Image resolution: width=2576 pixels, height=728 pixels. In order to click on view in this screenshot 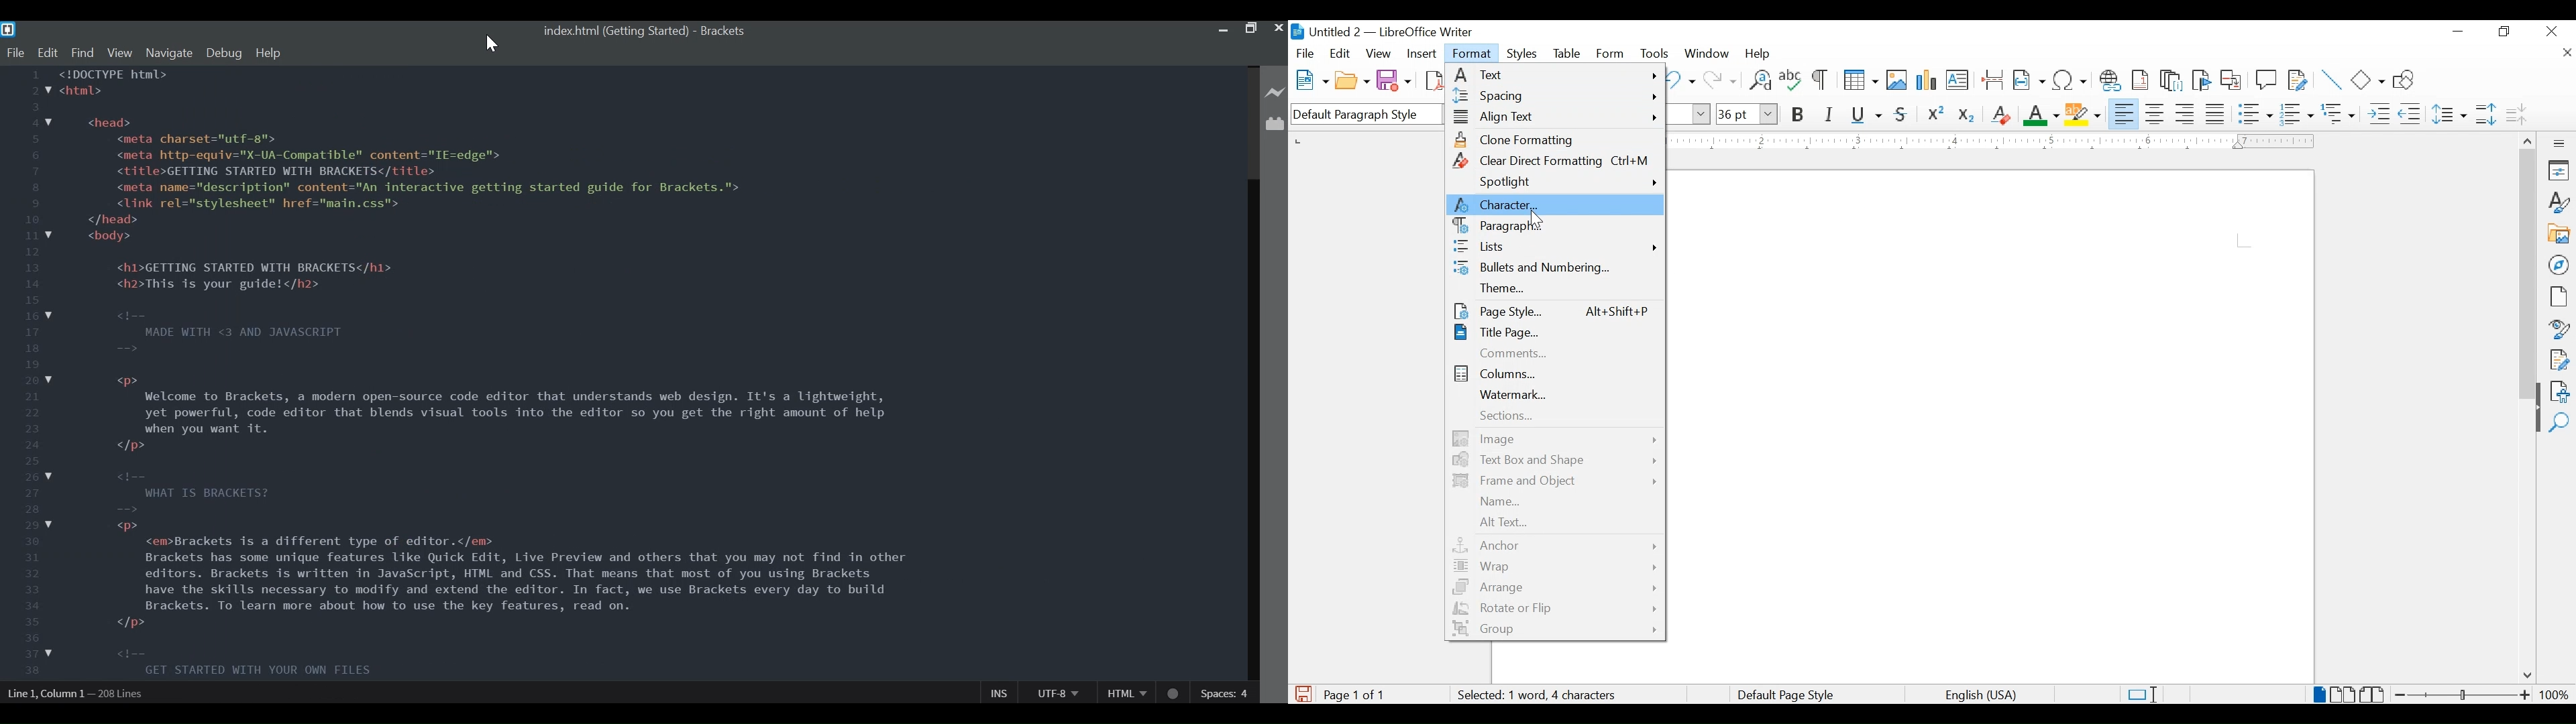, I will do `click(1380, 54)`.